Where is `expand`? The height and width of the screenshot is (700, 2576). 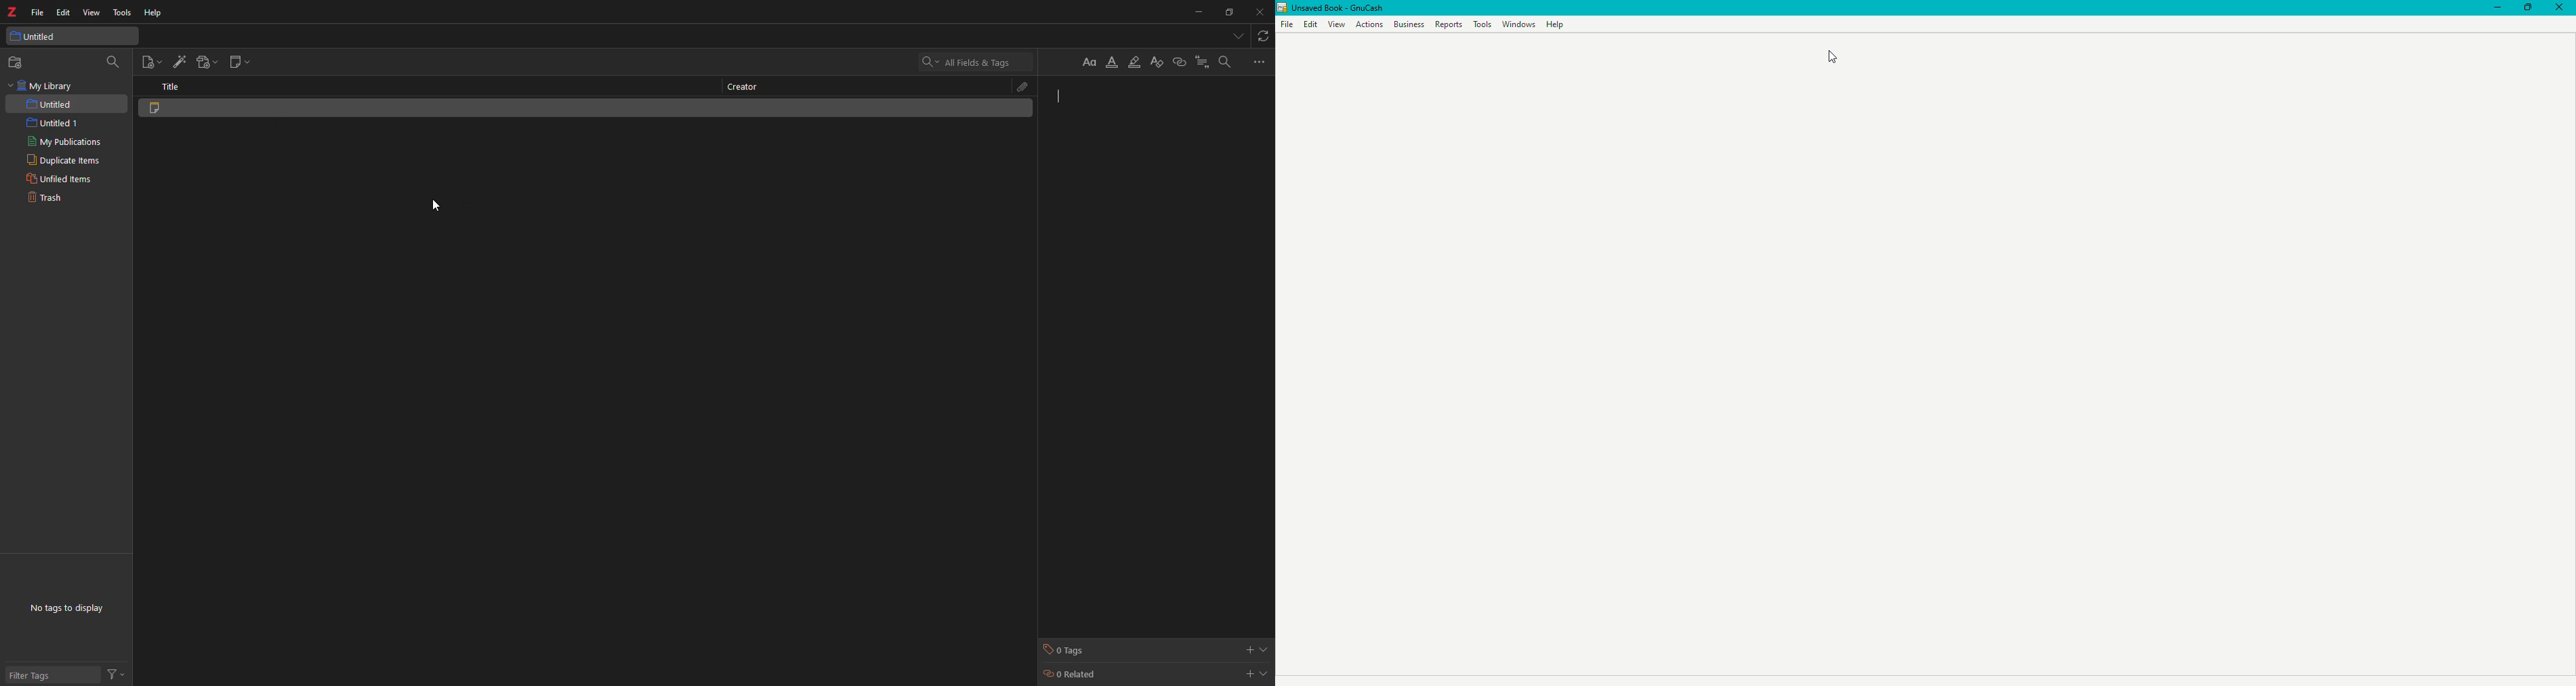
expand is located at coordinates (1266, 675).